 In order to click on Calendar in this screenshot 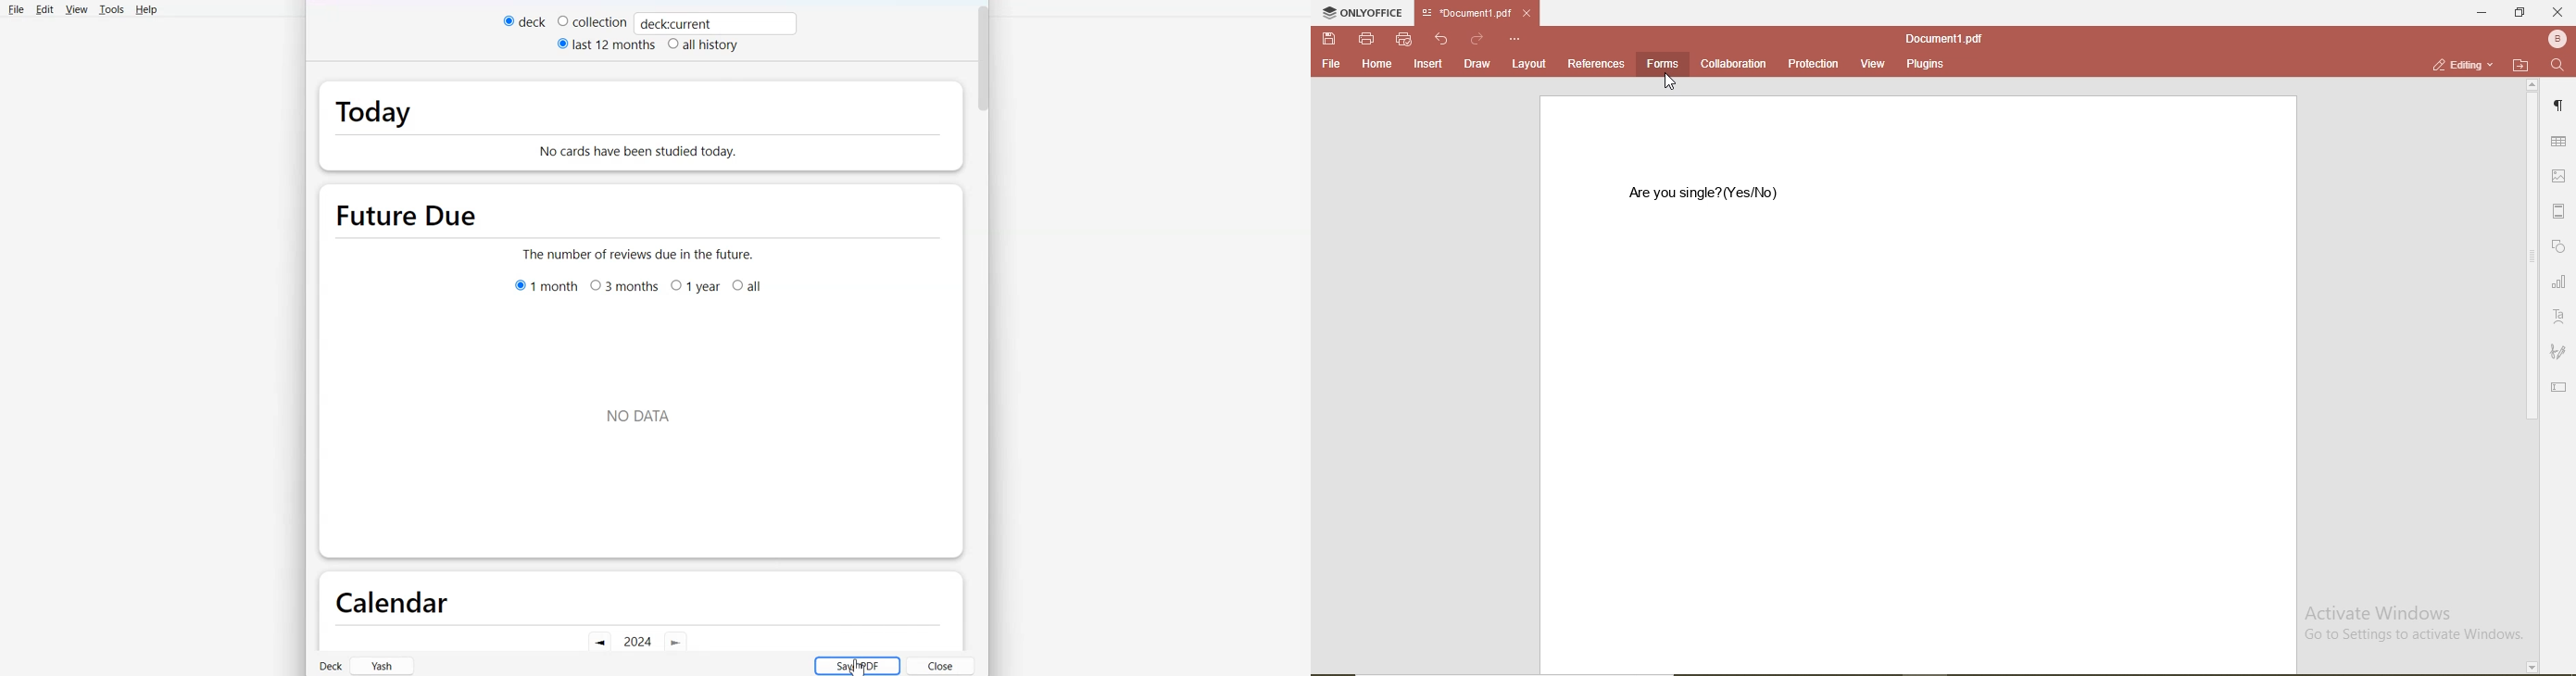, I will do `click(391, 600)`.